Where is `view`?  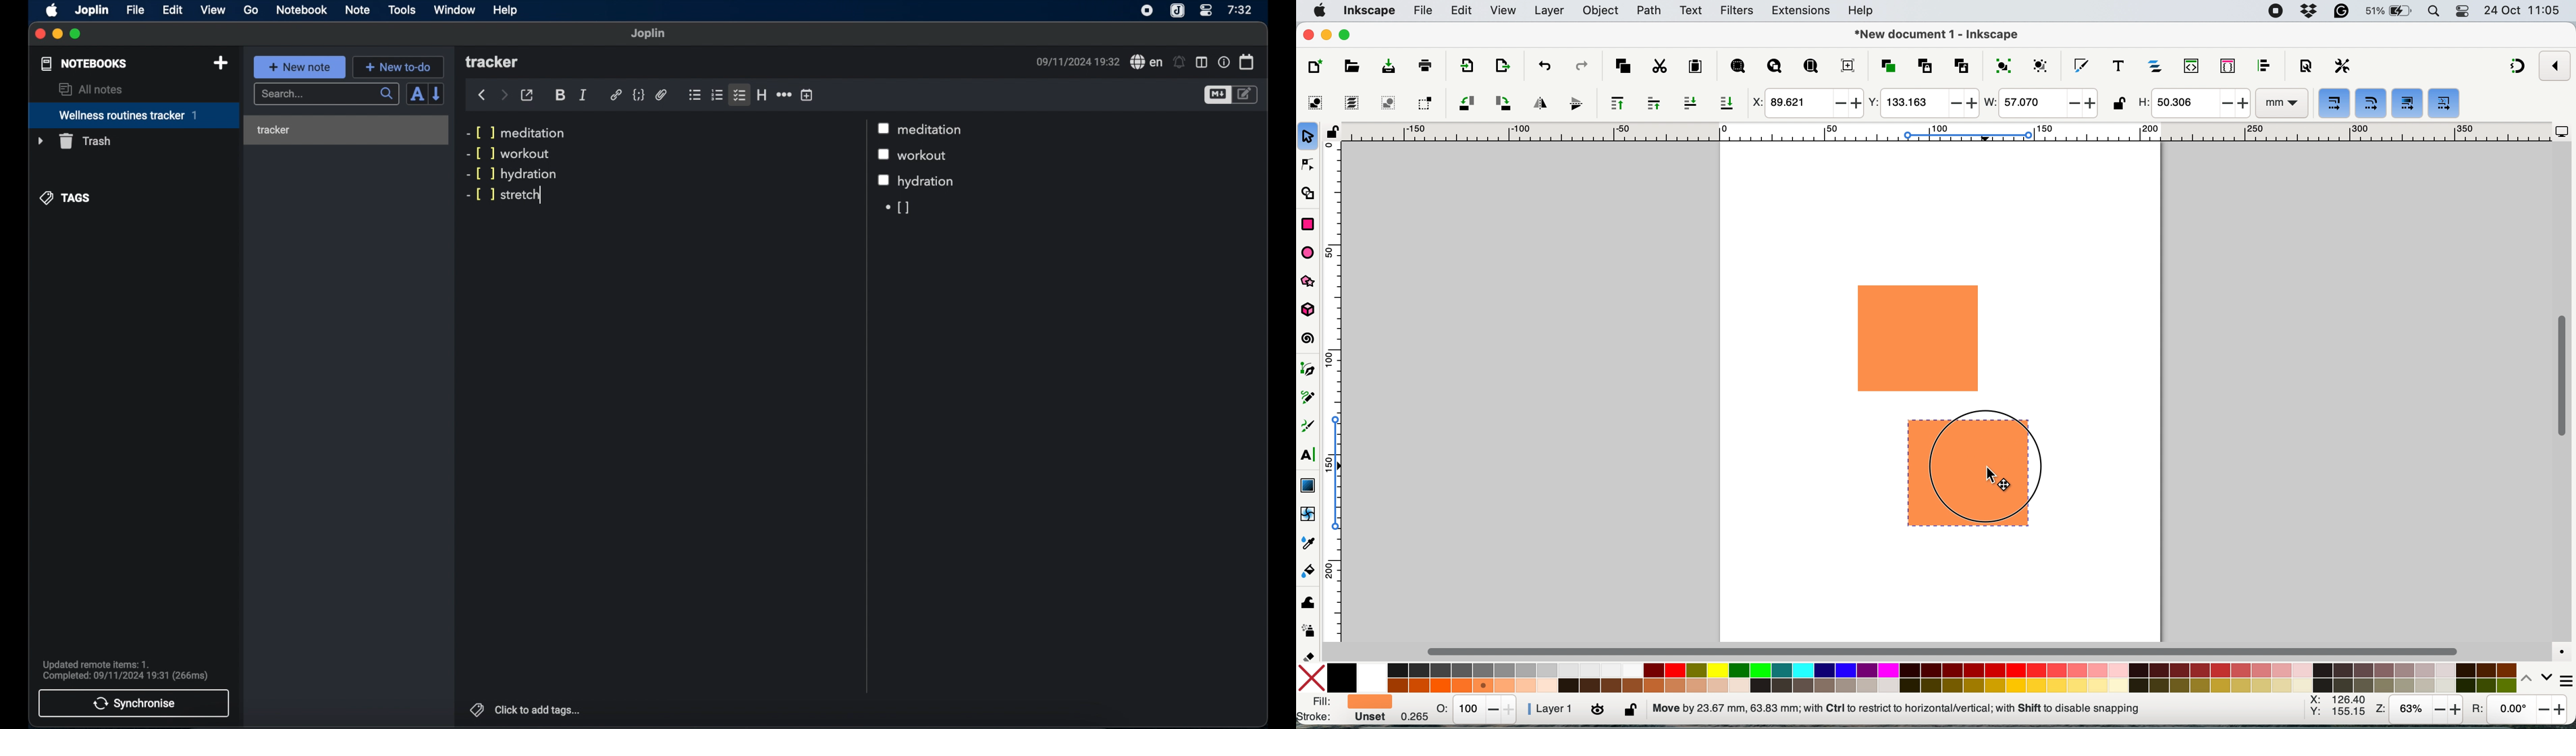
view is located at coordinates (213, 10).